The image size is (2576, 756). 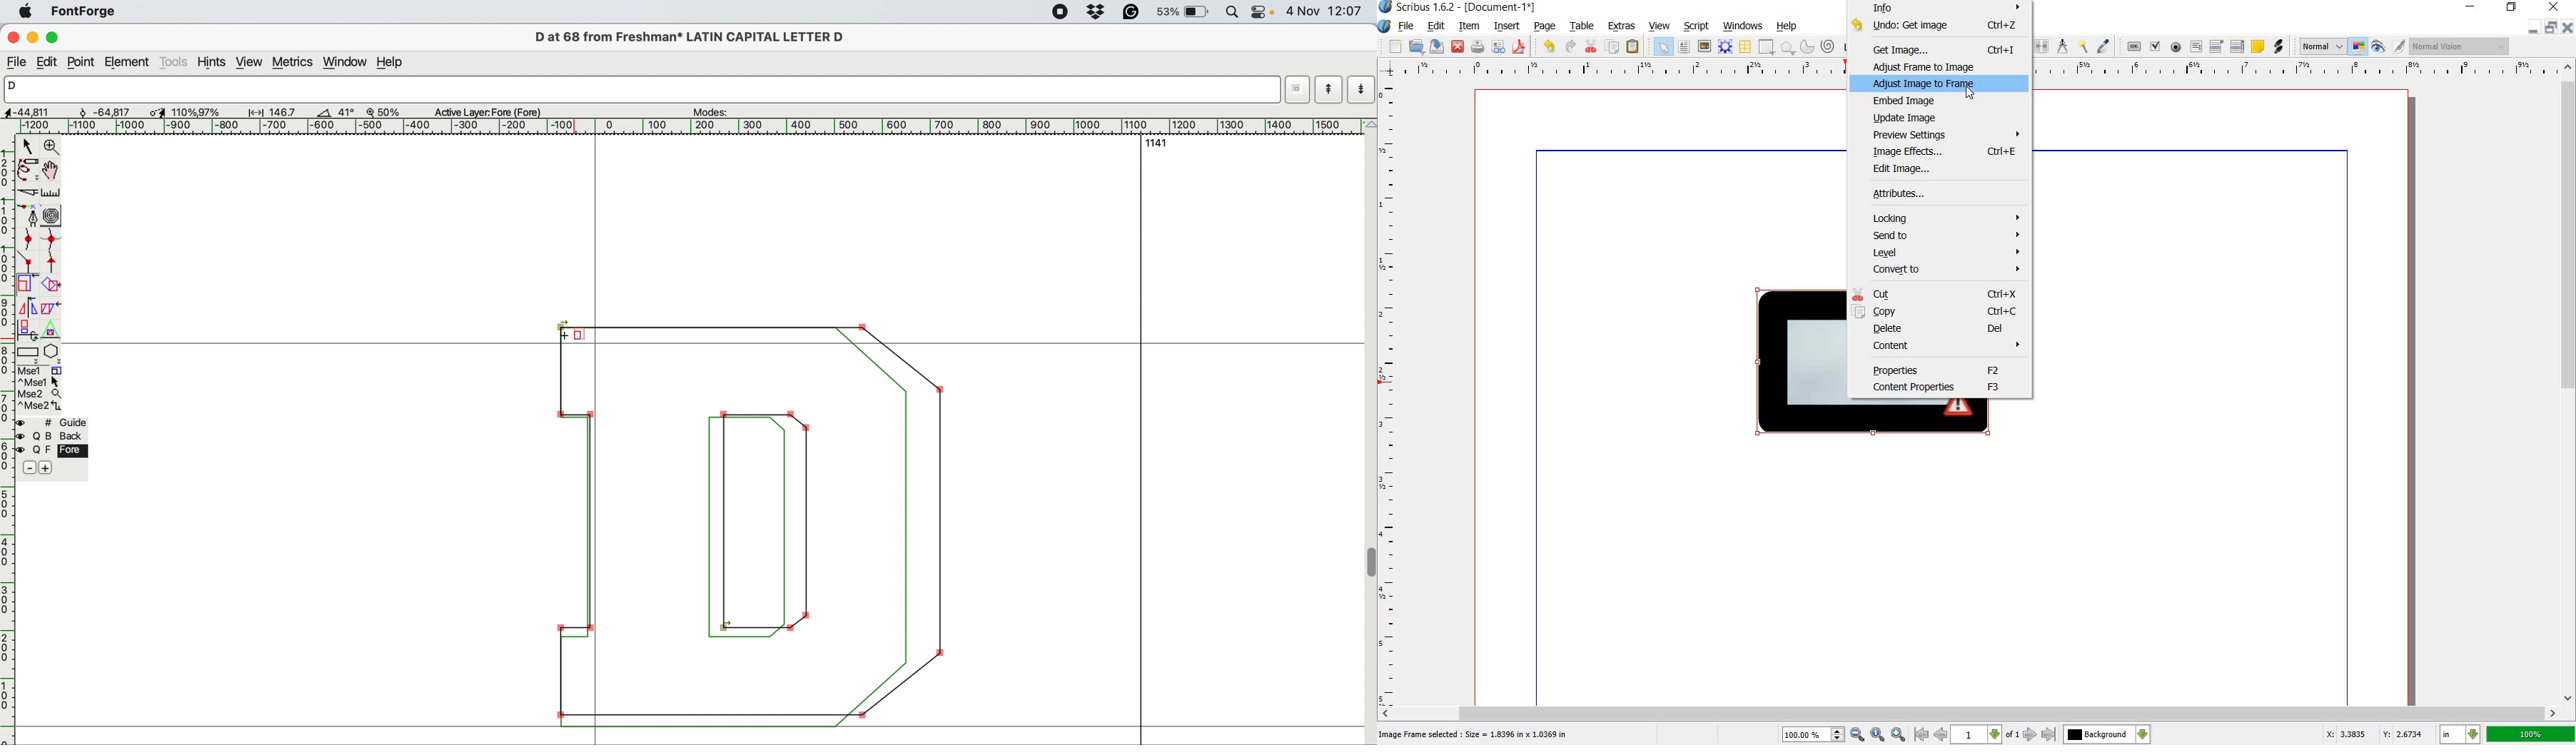 I want to click on element, so click(x=128, y=63).